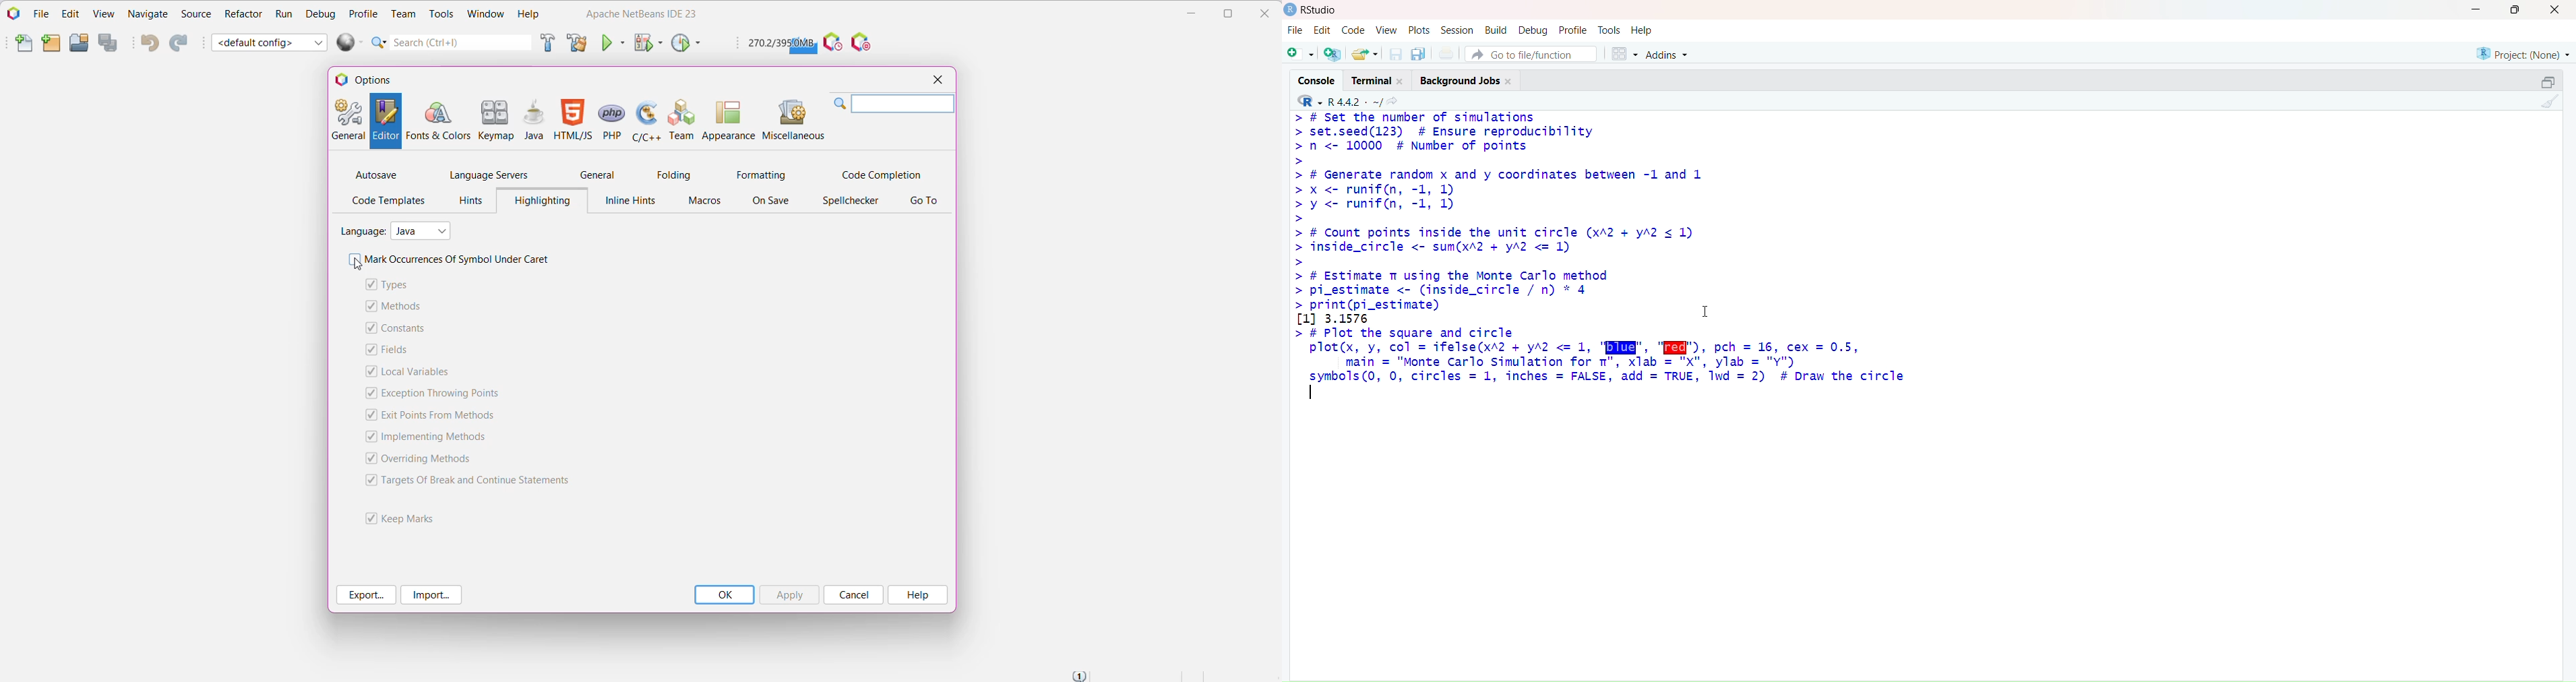 This screenshot has width=2576, height=700. Describe the element at coordinates (354, 265) in the screenshot. I see `cursor` at that location.